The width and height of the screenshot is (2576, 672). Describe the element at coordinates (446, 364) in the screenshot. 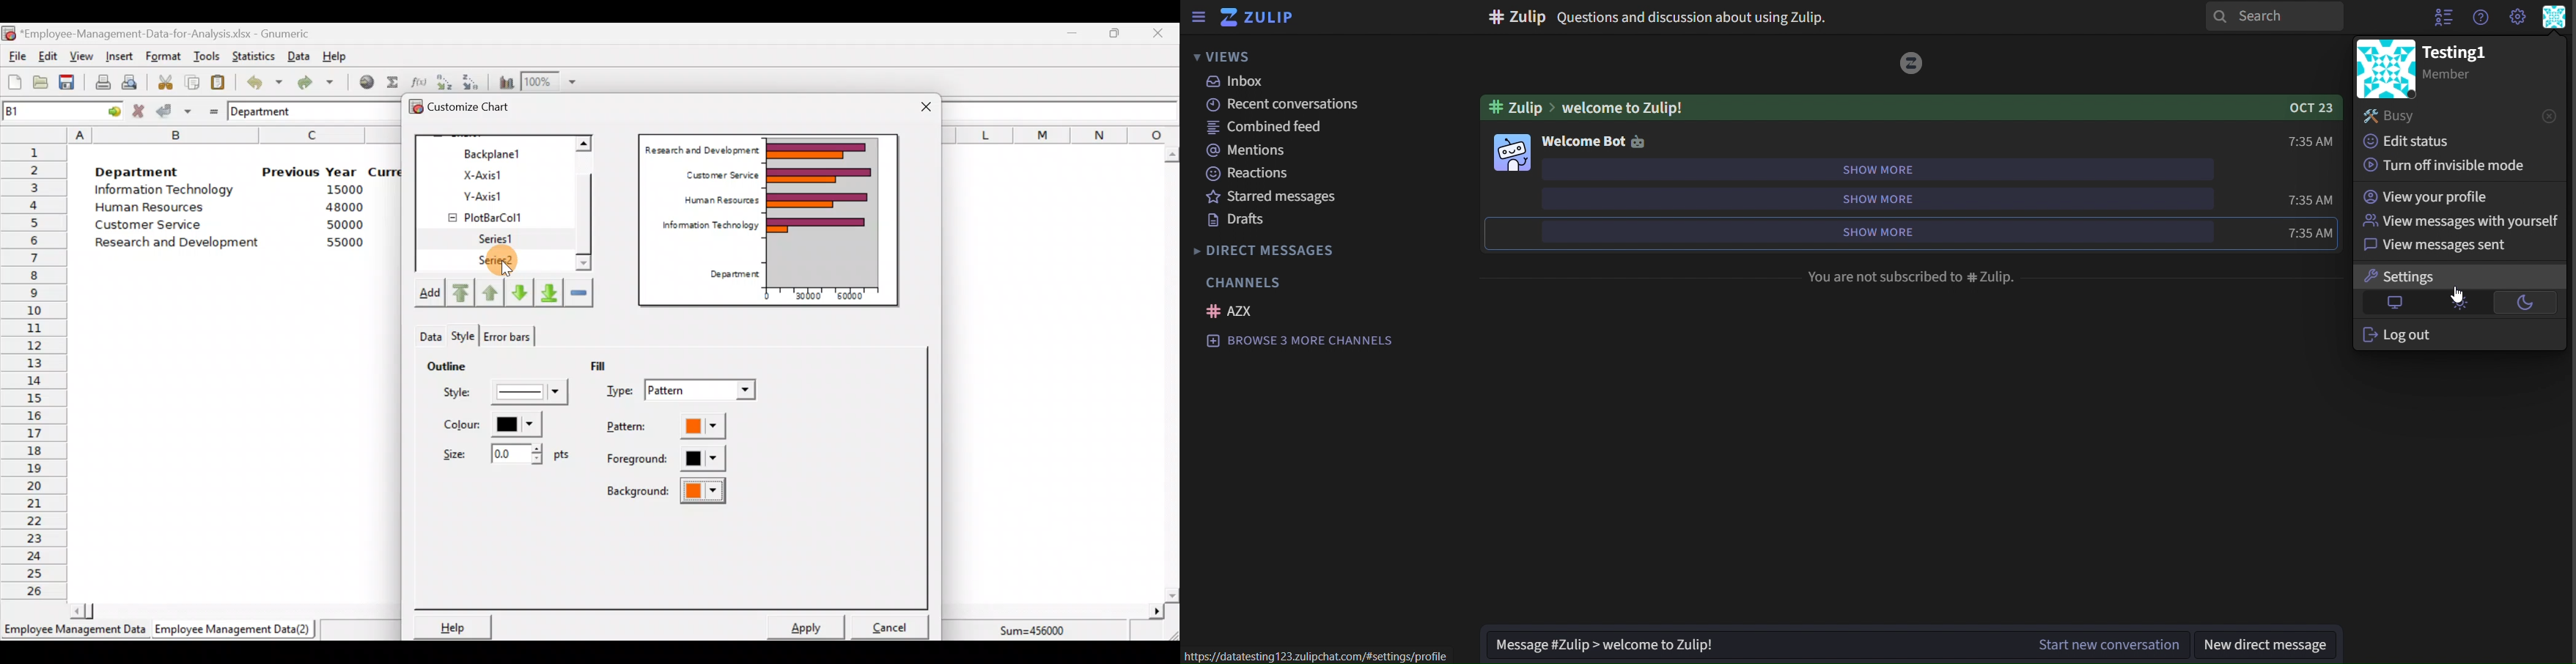

I see `Outline` at that location.